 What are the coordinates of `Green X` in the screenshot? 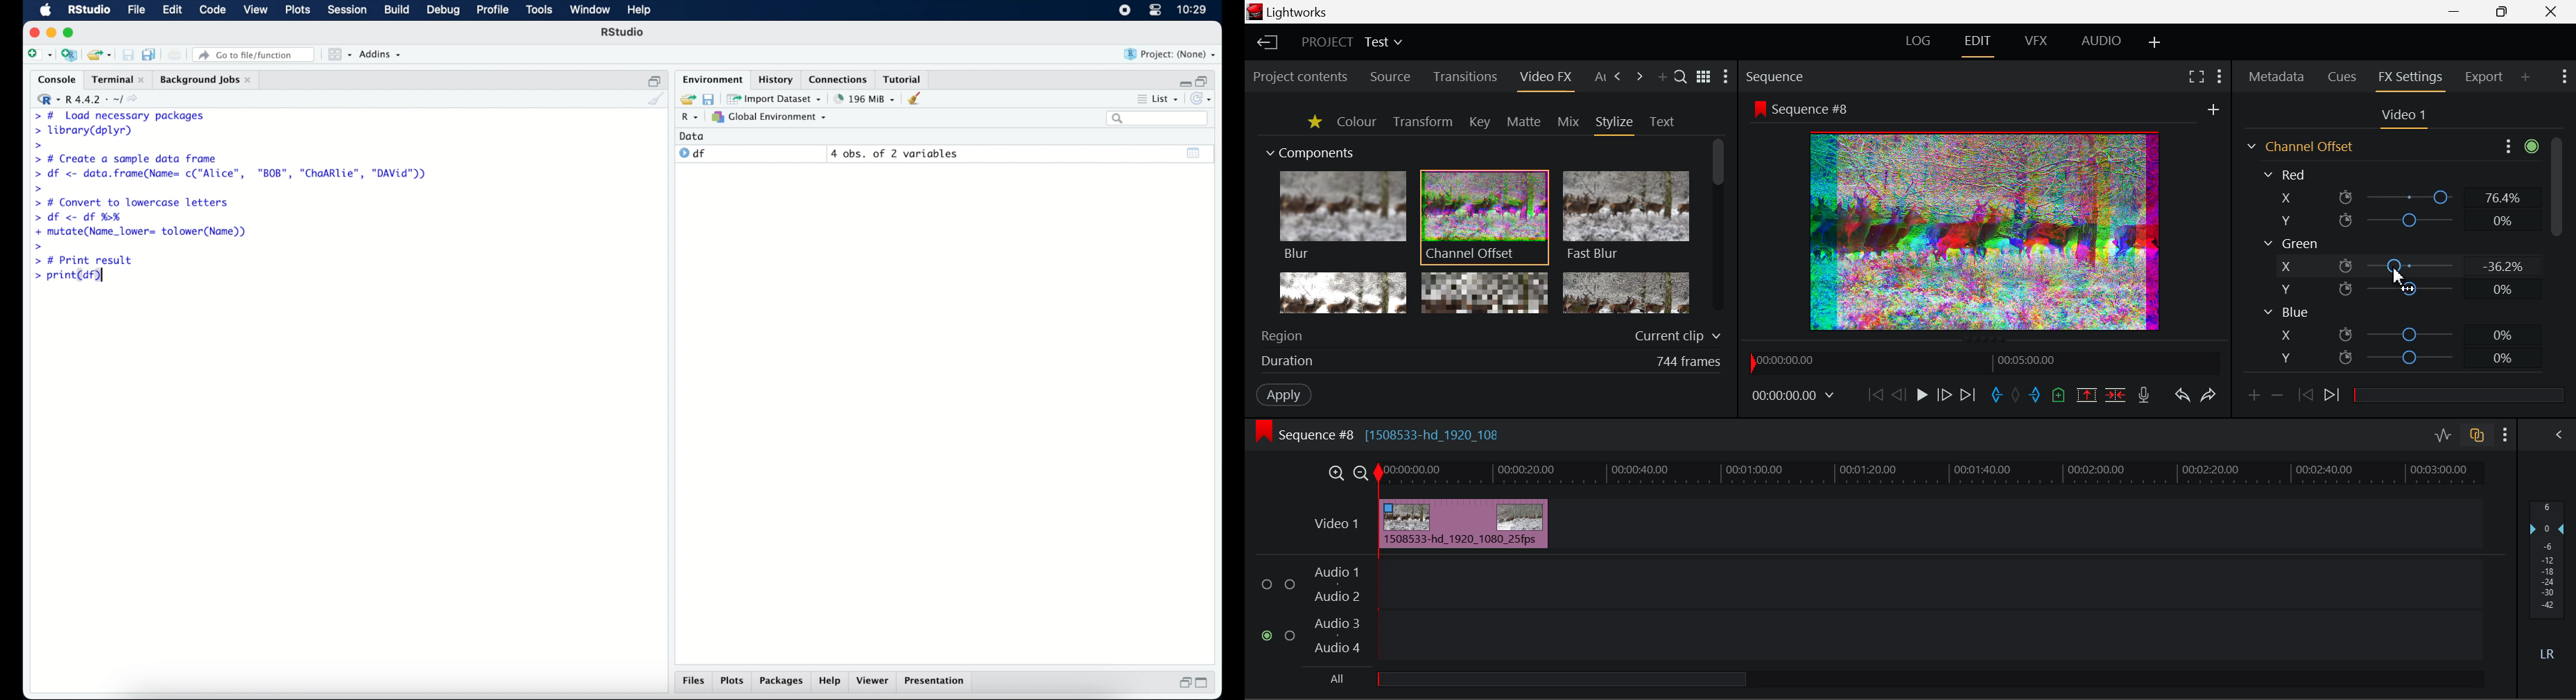 It's located at (2398, 265).